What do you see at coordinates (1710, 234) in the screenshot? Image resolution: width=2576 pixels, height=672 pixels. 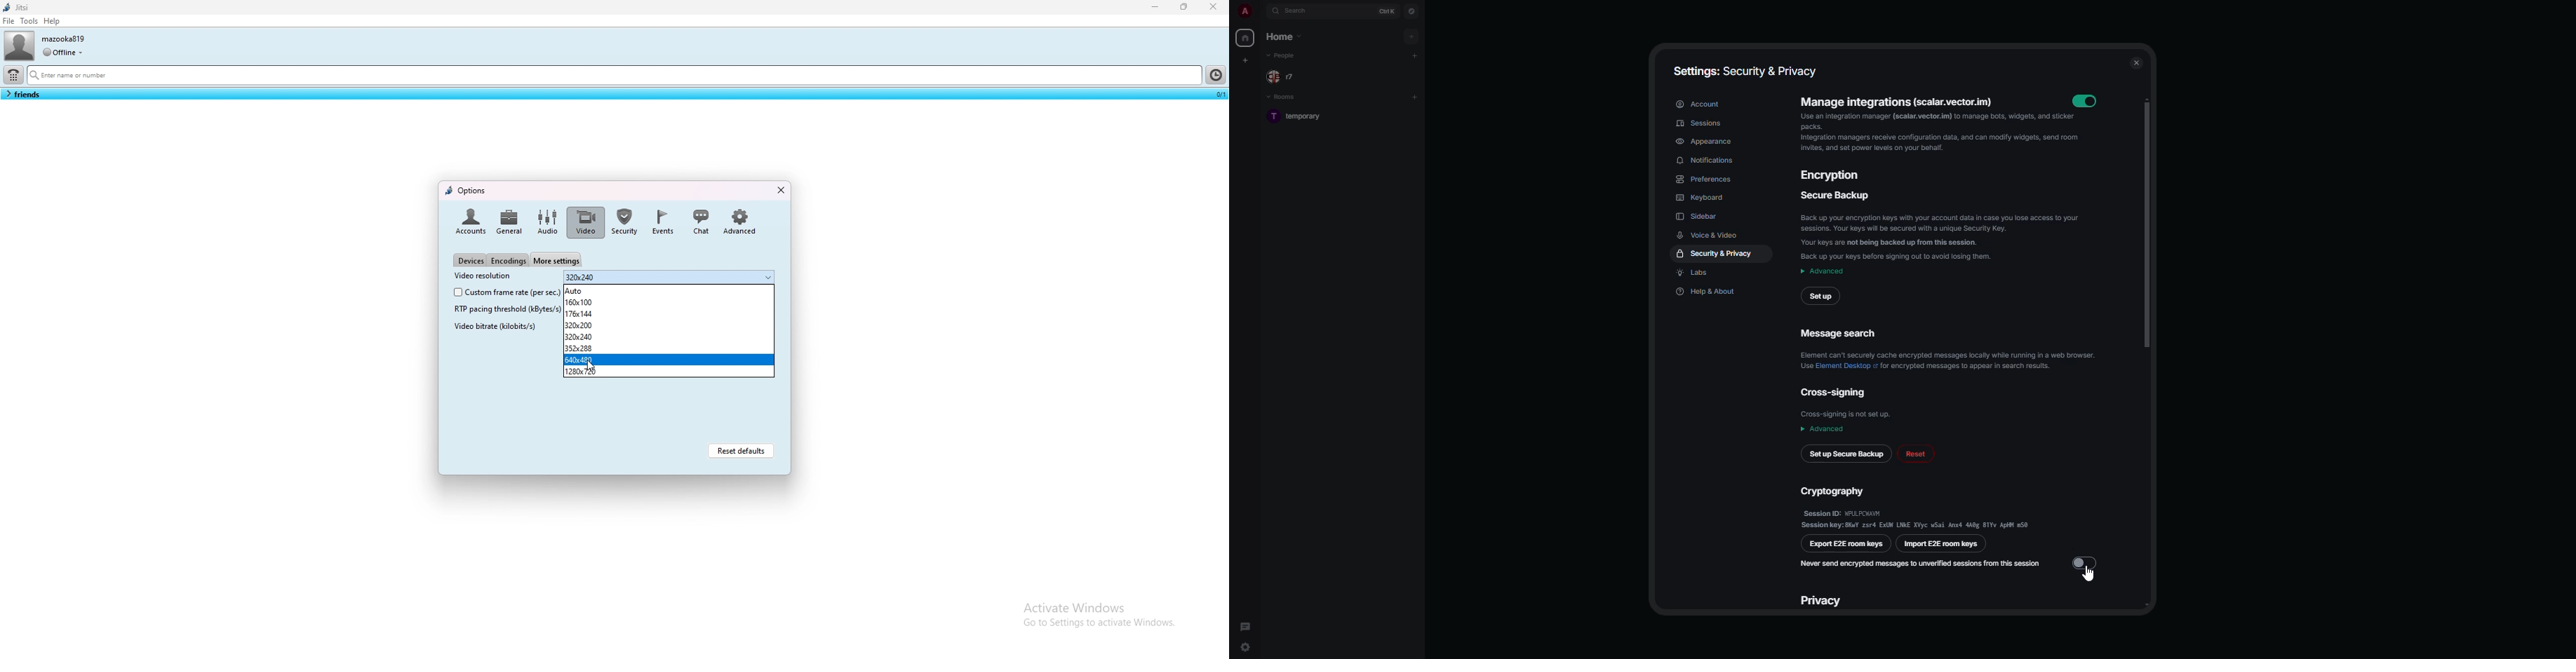 I see `voice & video` at bounding box center [1710, 234].